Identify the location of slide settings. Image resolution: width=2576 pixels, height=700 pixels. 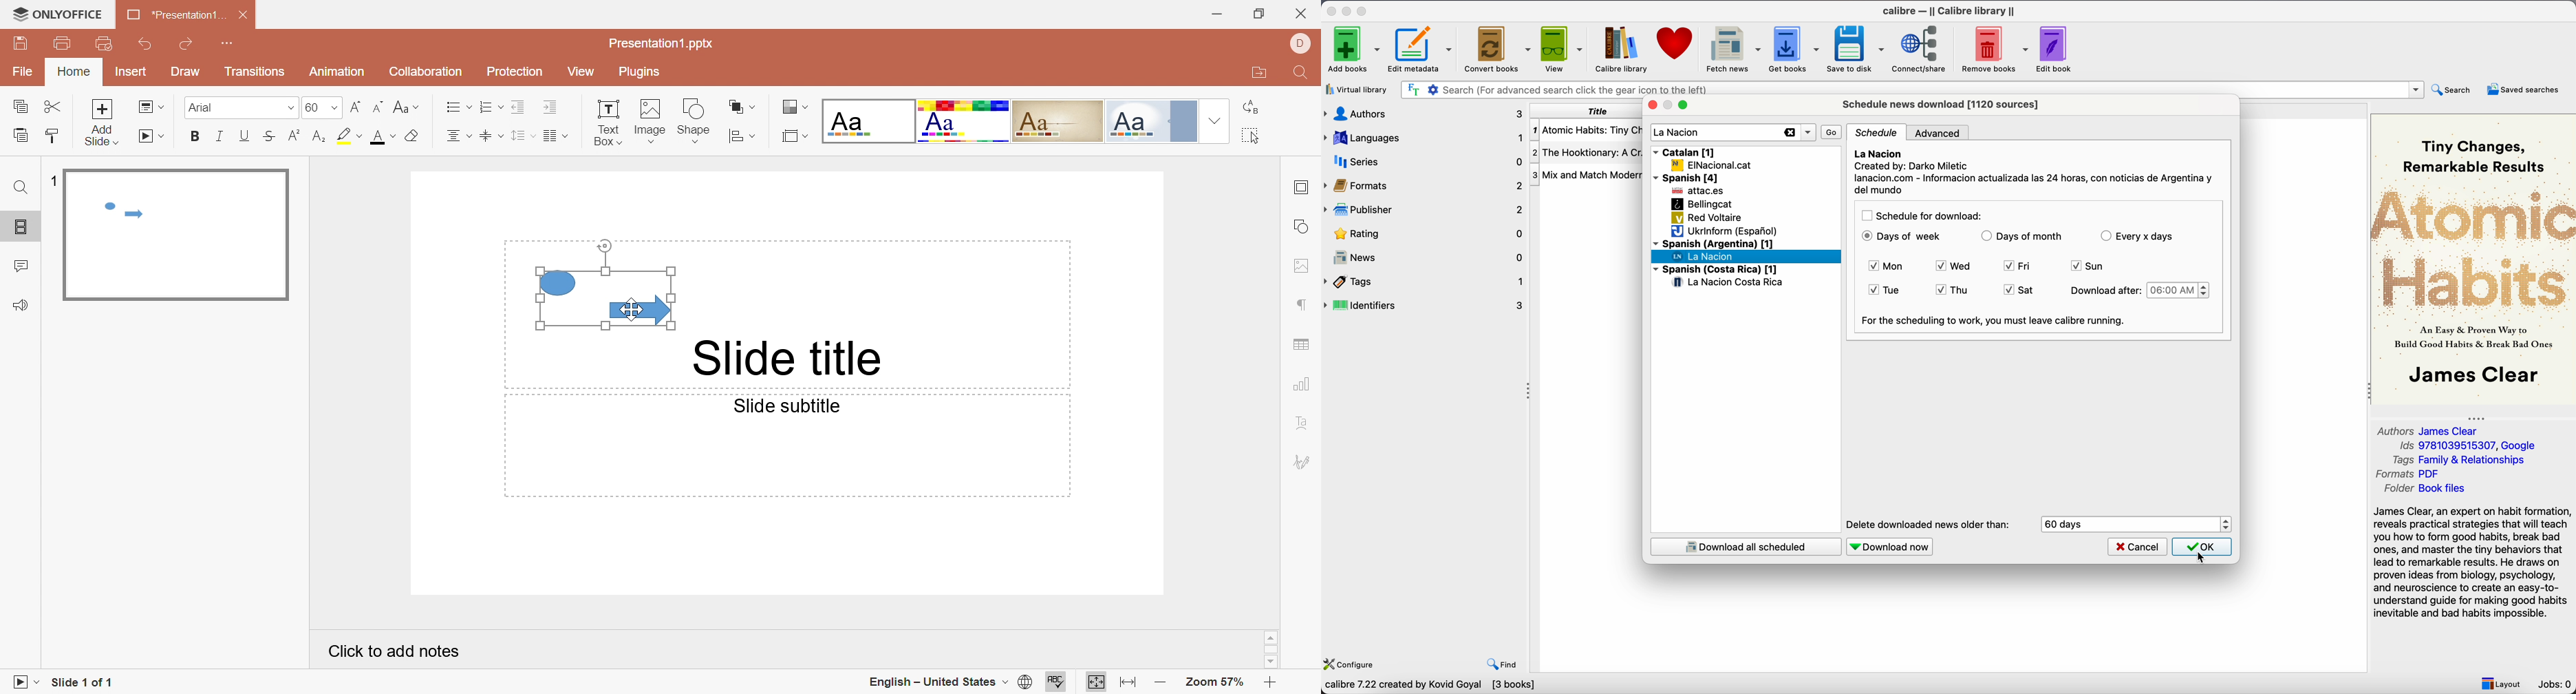
(1303, 189).